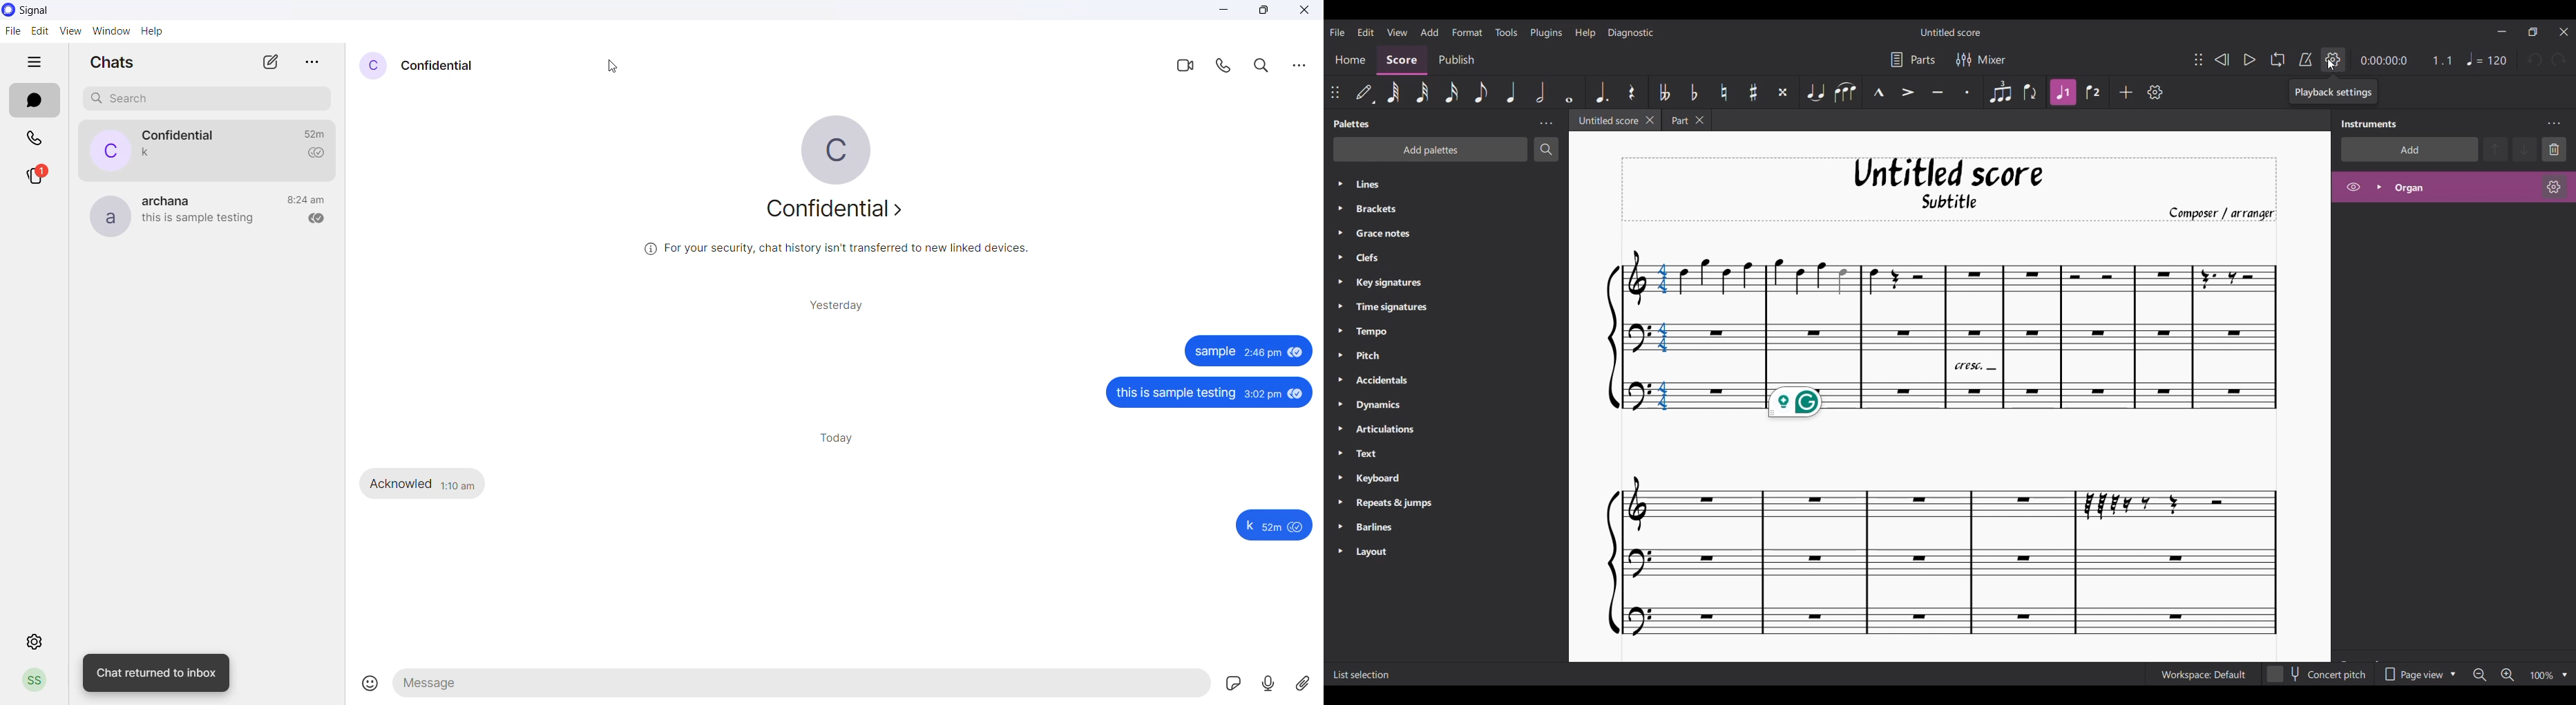 The image size is (2576, 728). What do you see at coordinates (801, 684) in the screenshot?
I see `message text area` at bounding box center [801, 684].